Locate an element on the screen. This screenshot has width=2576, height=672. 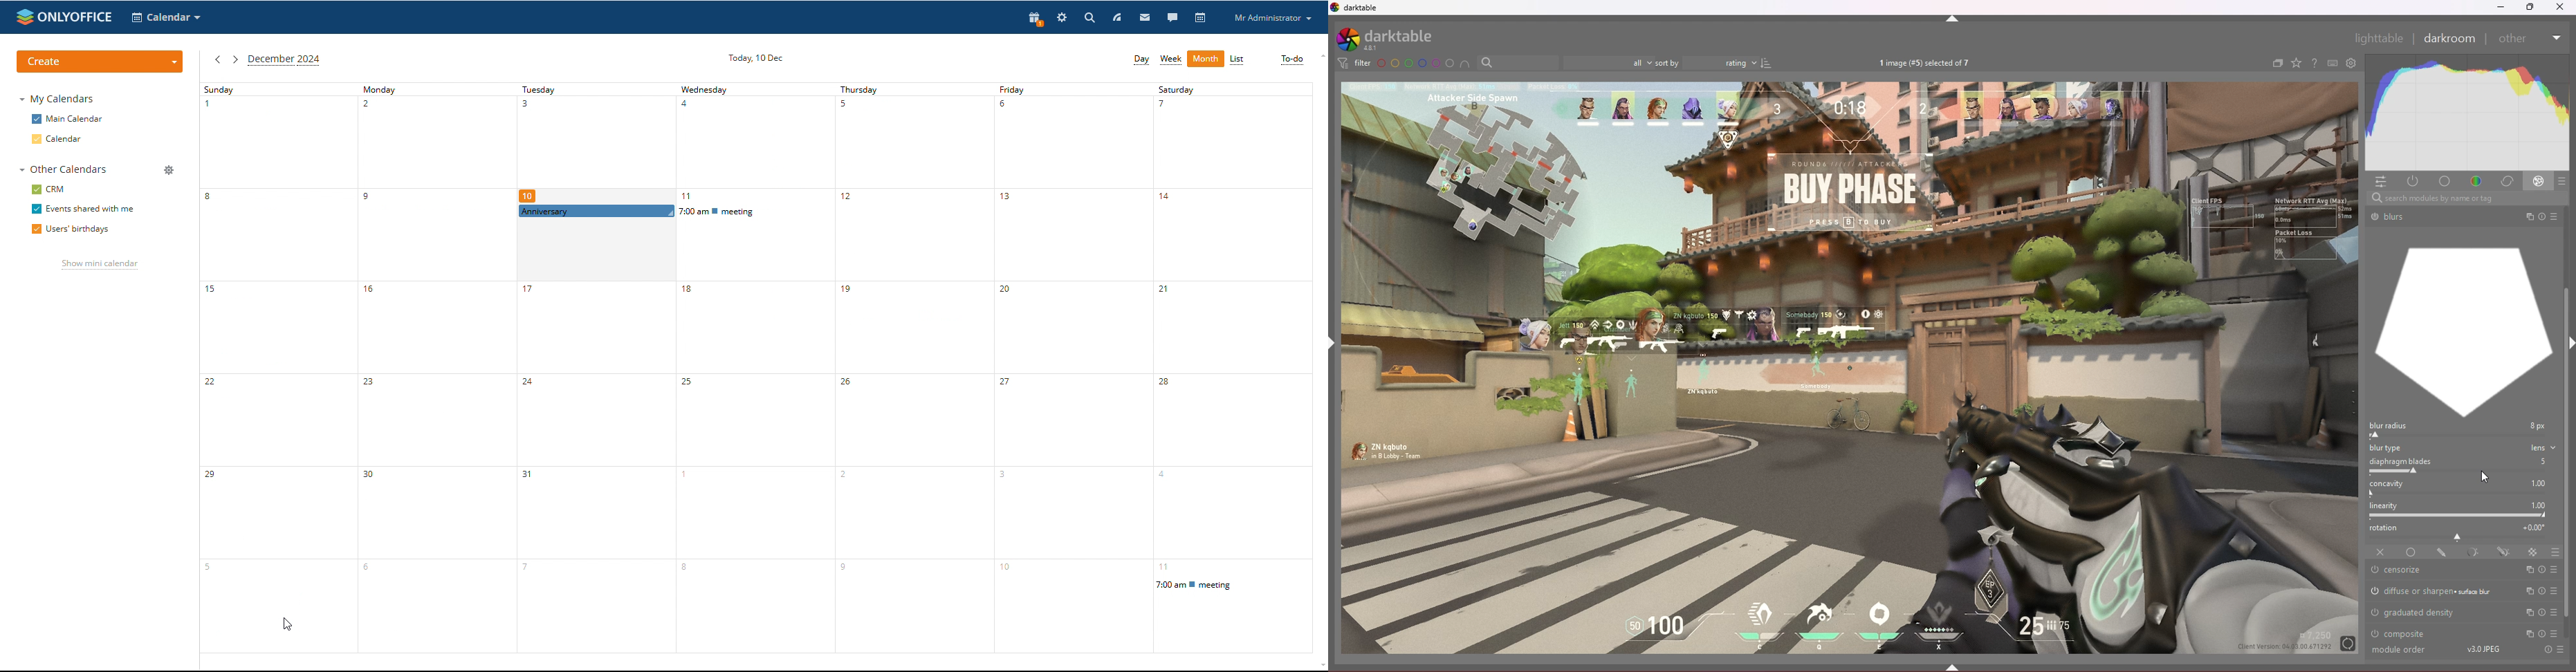
correct is located at coordinates (2507, 181).